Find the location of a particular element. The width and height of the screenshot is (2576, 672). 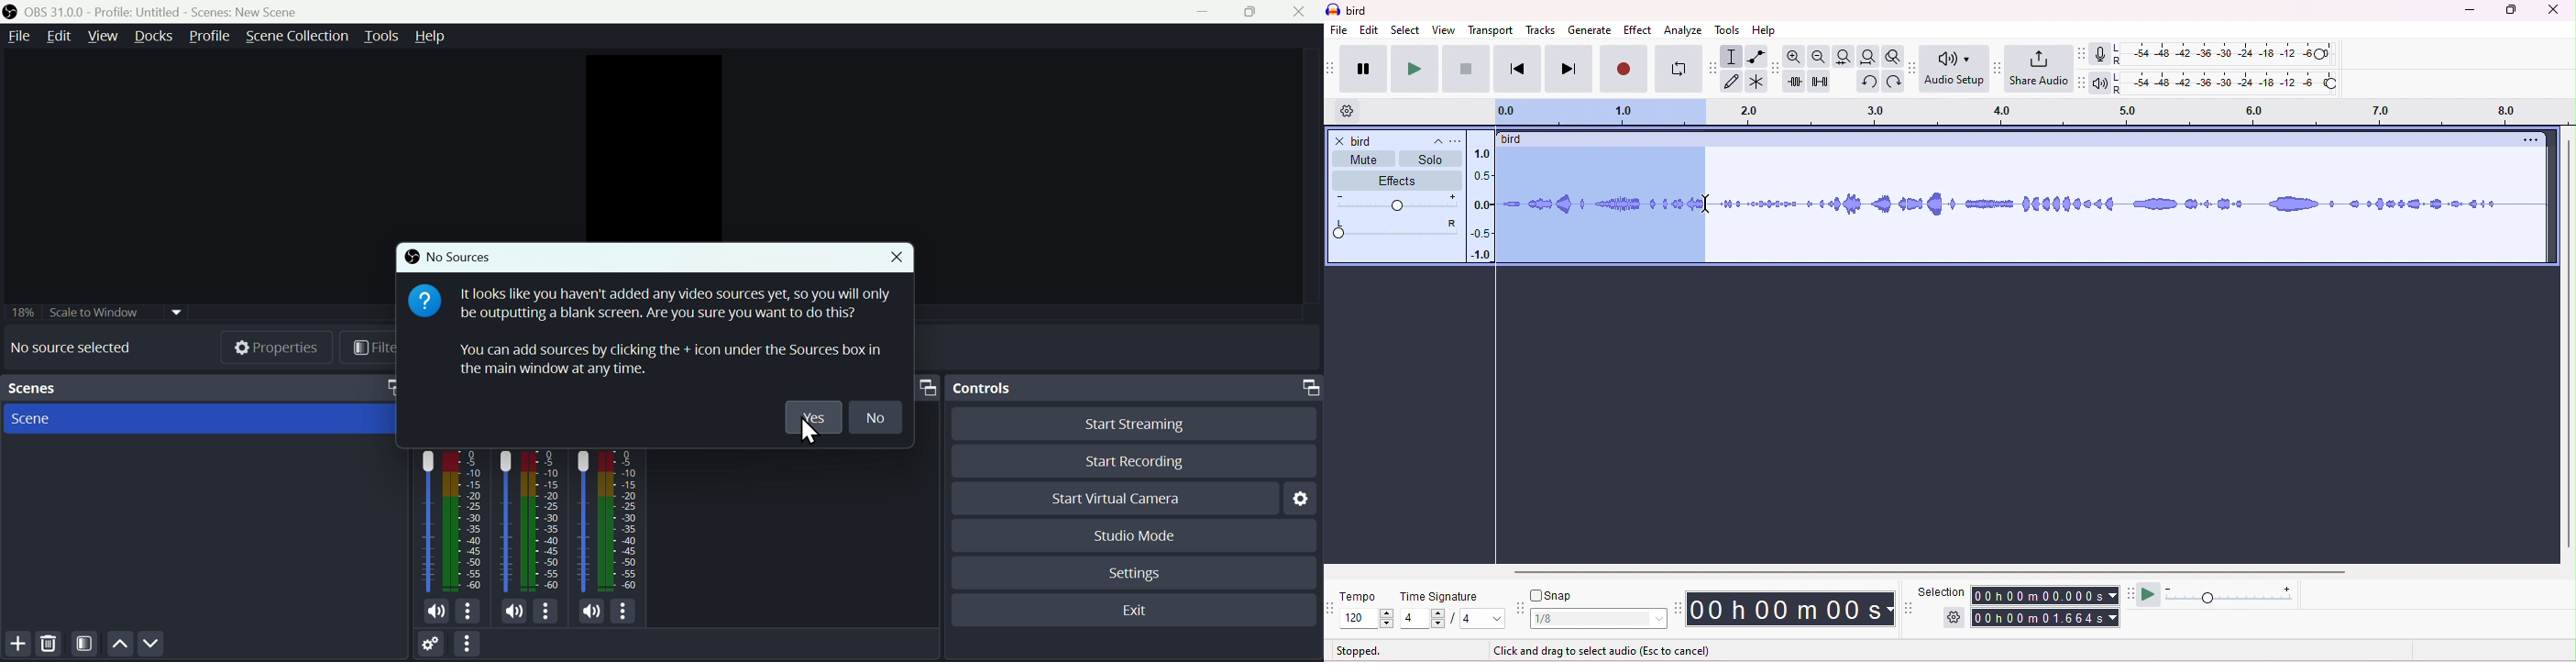

Scene collection is located at coordinates (301, 37).